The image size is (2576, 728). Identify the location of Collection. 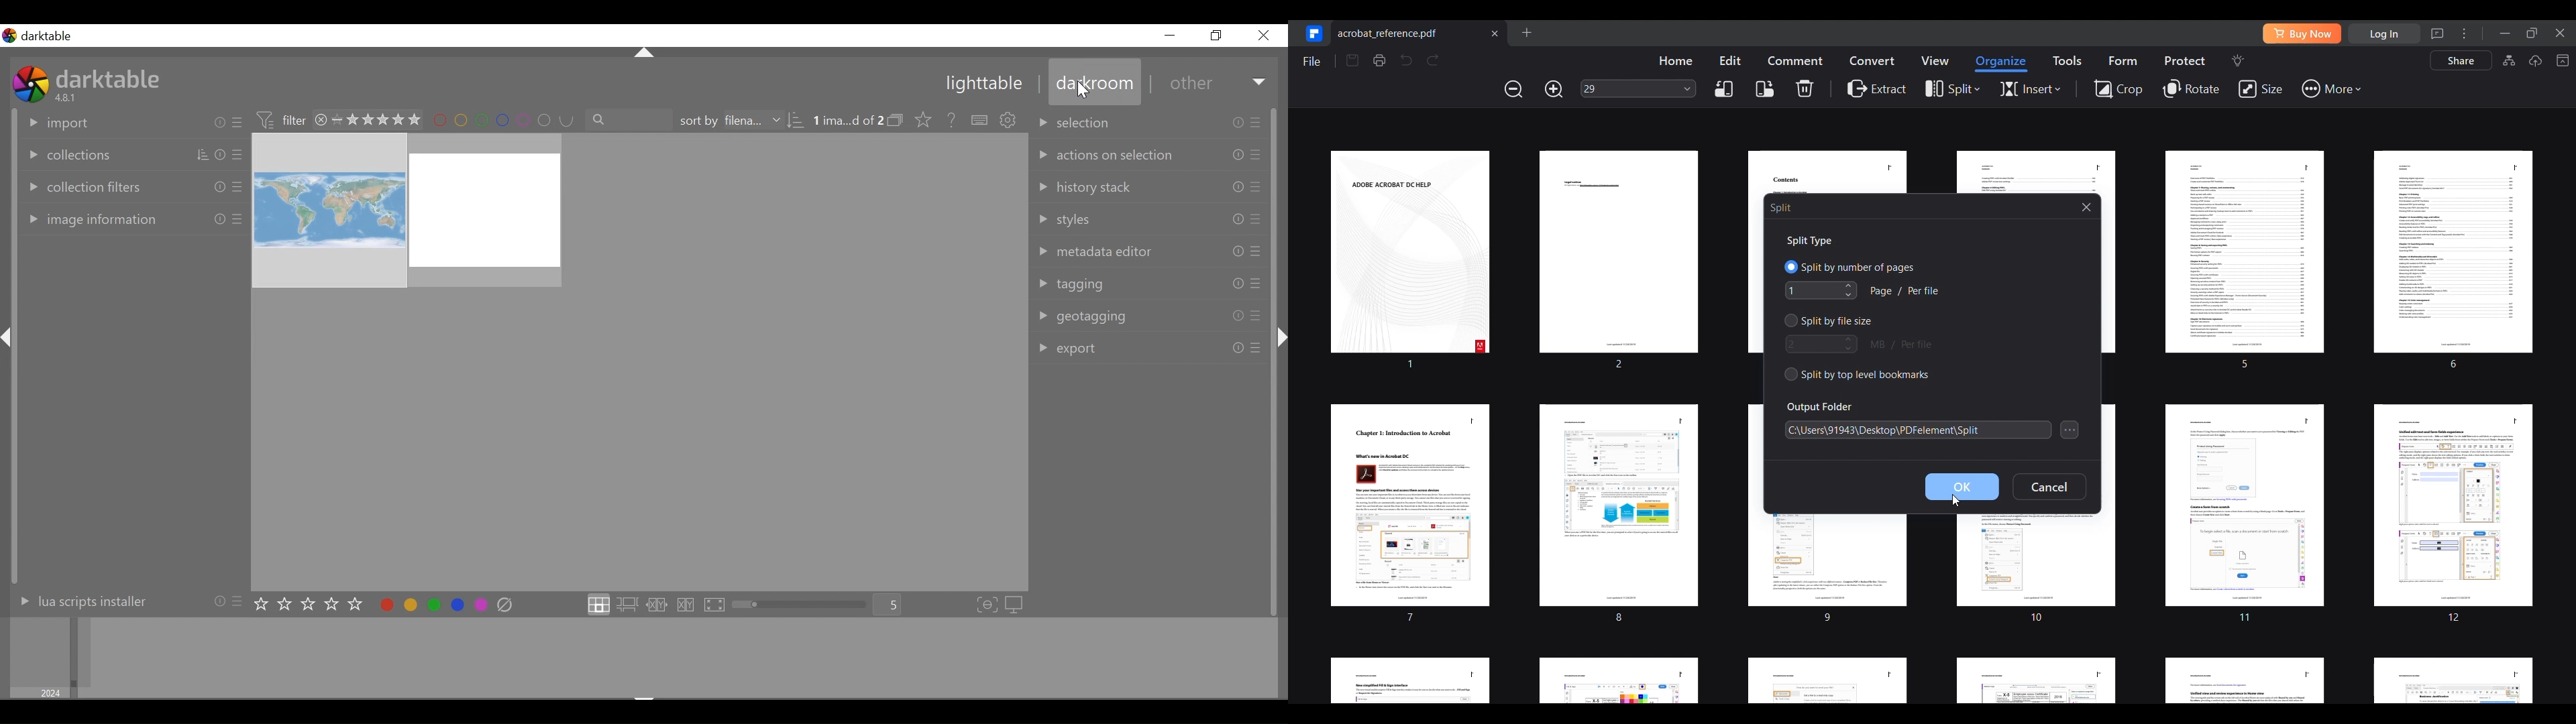
(129, 153).